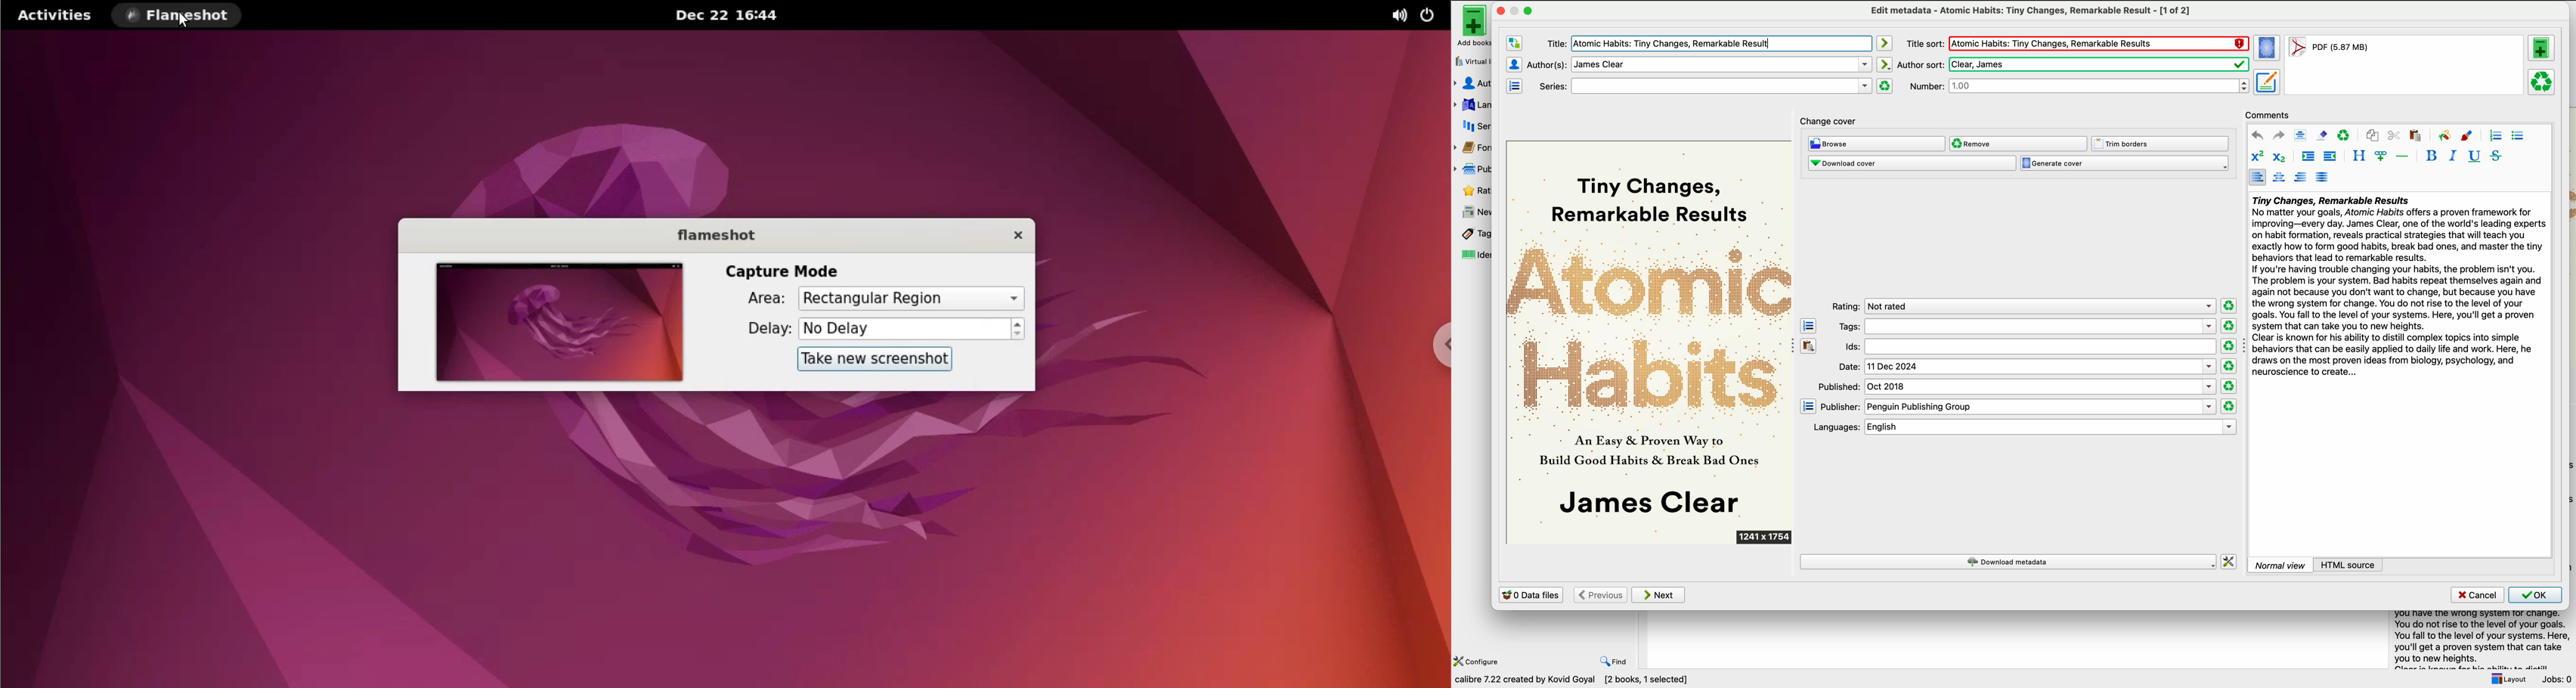  I want to click on trim borders, so click(2161, 143).